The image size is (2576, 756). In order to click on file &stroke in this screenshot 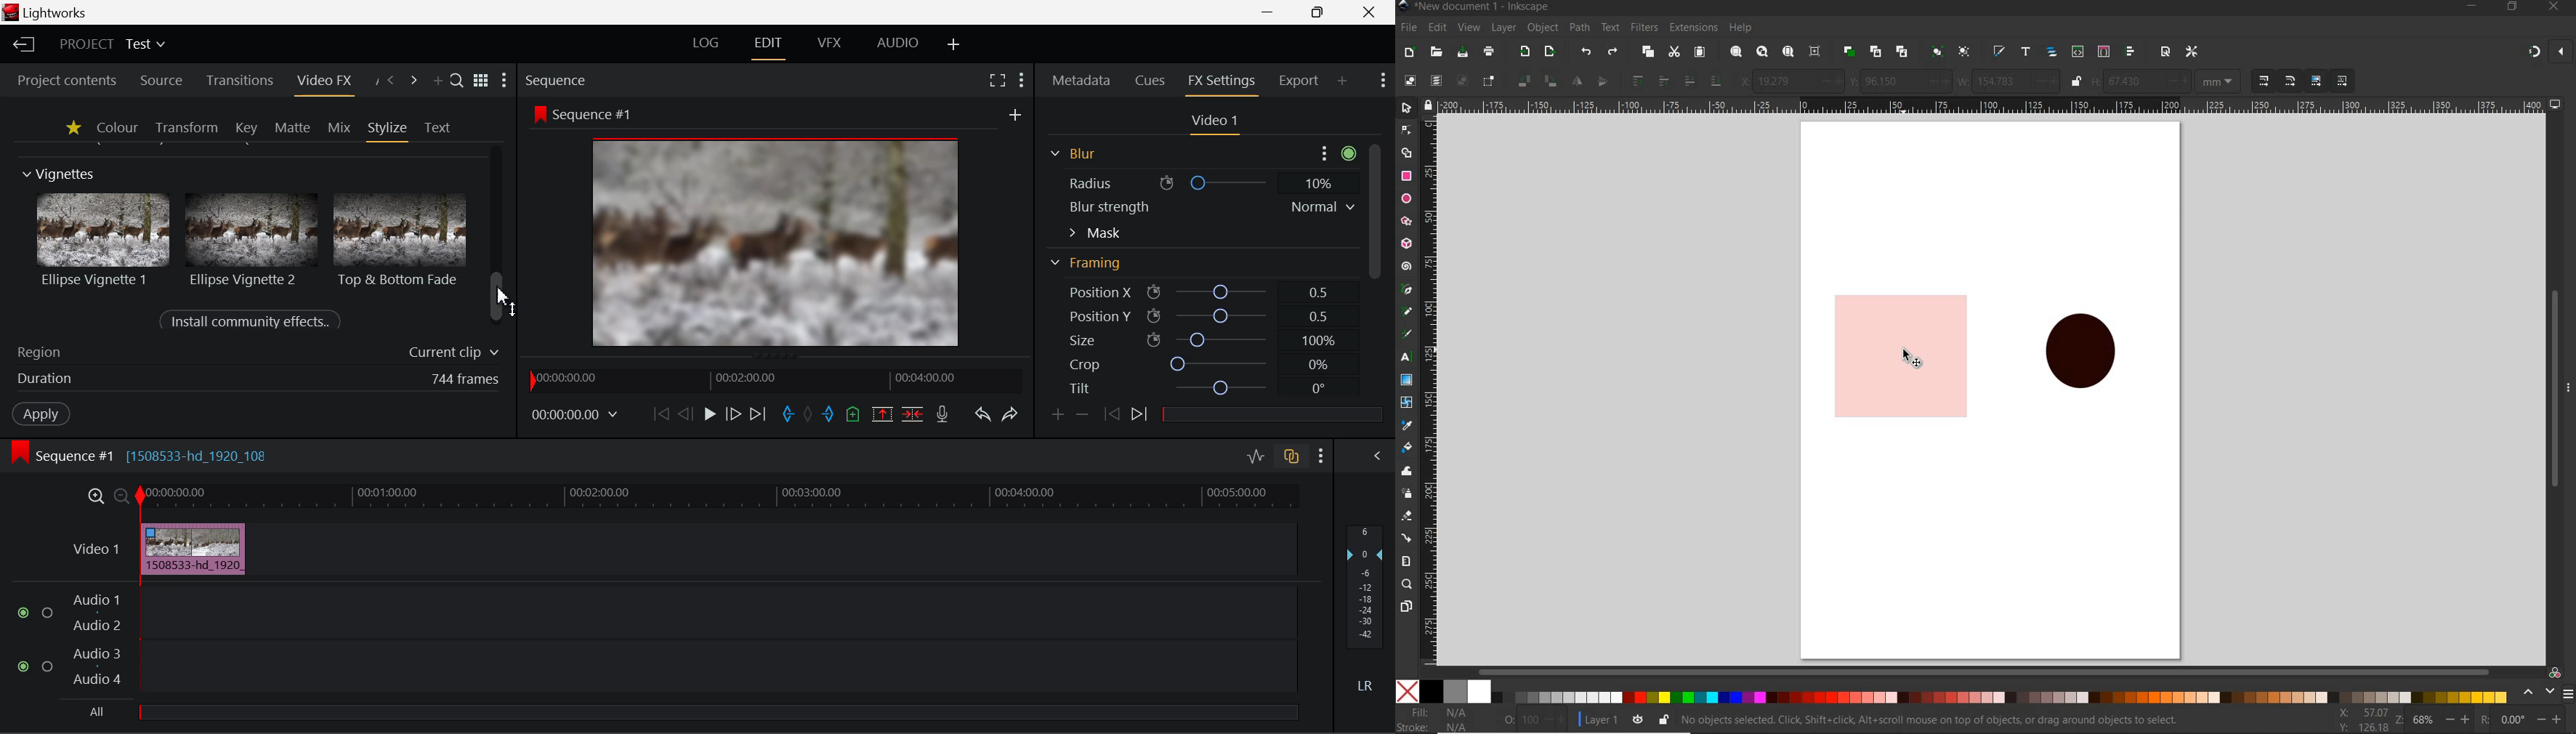, I will do `click(1439, 721)`.